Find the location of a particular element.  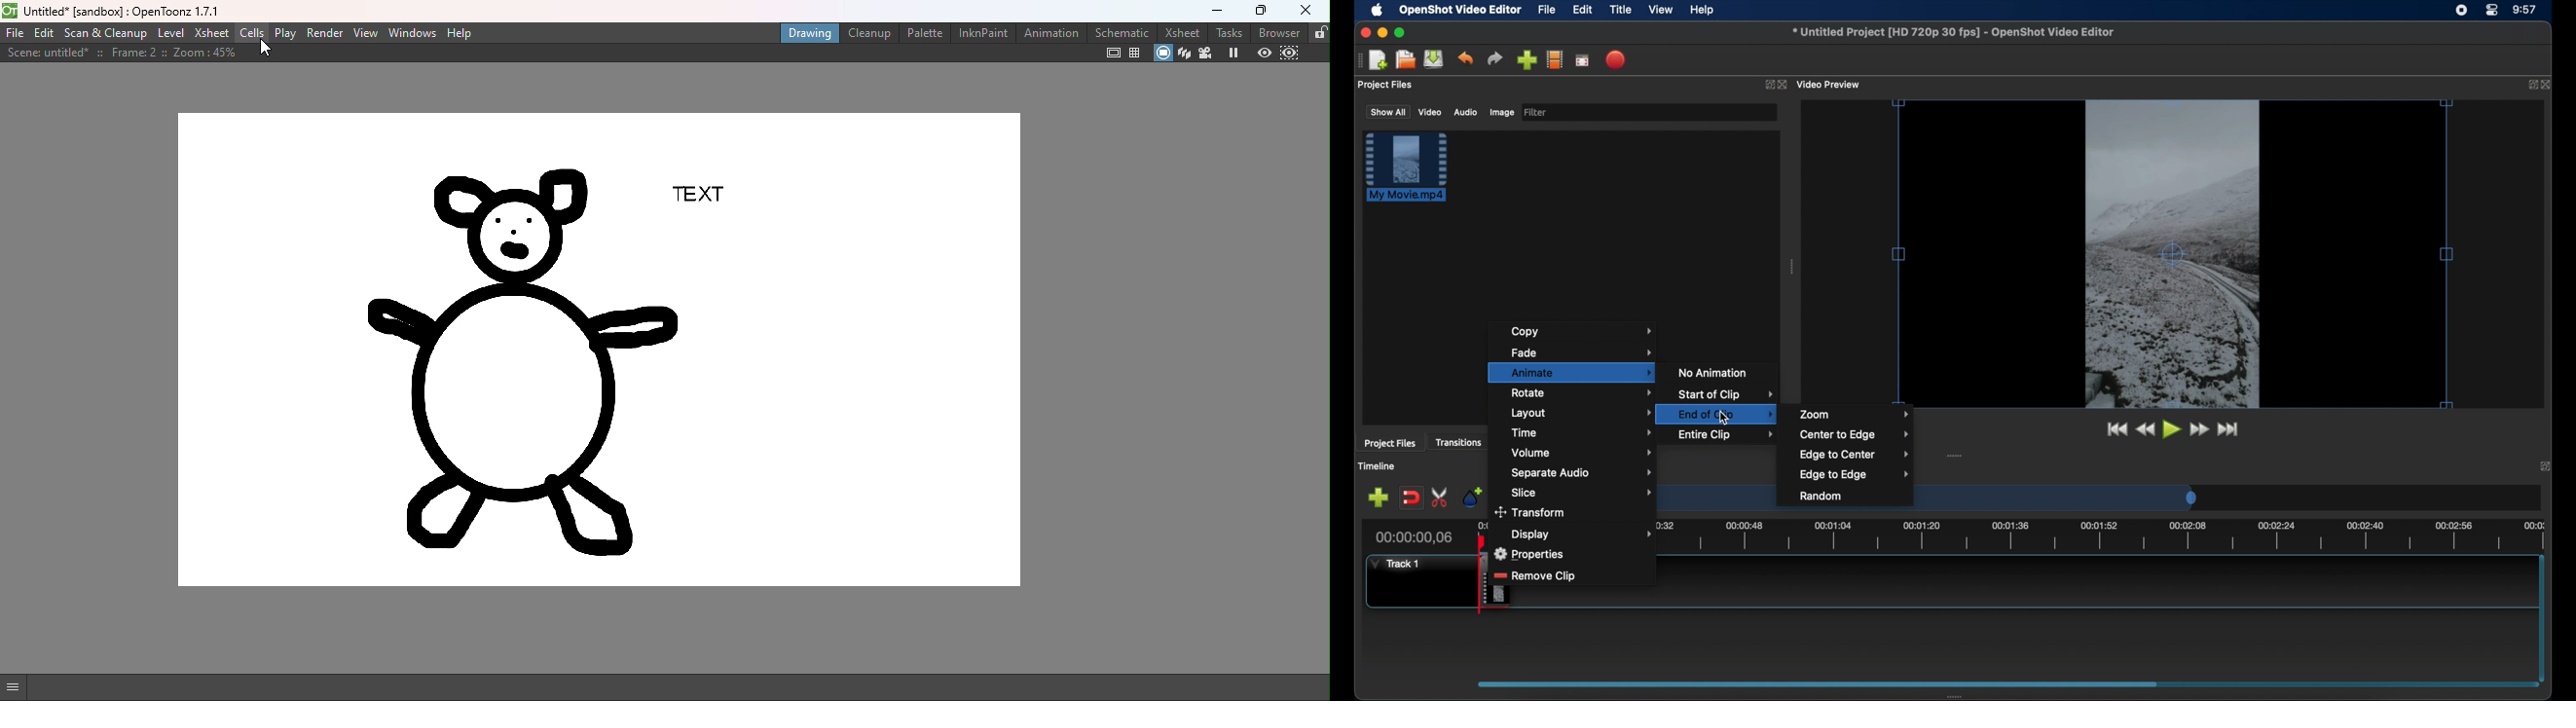

close is located at coordinates (2547, 84).